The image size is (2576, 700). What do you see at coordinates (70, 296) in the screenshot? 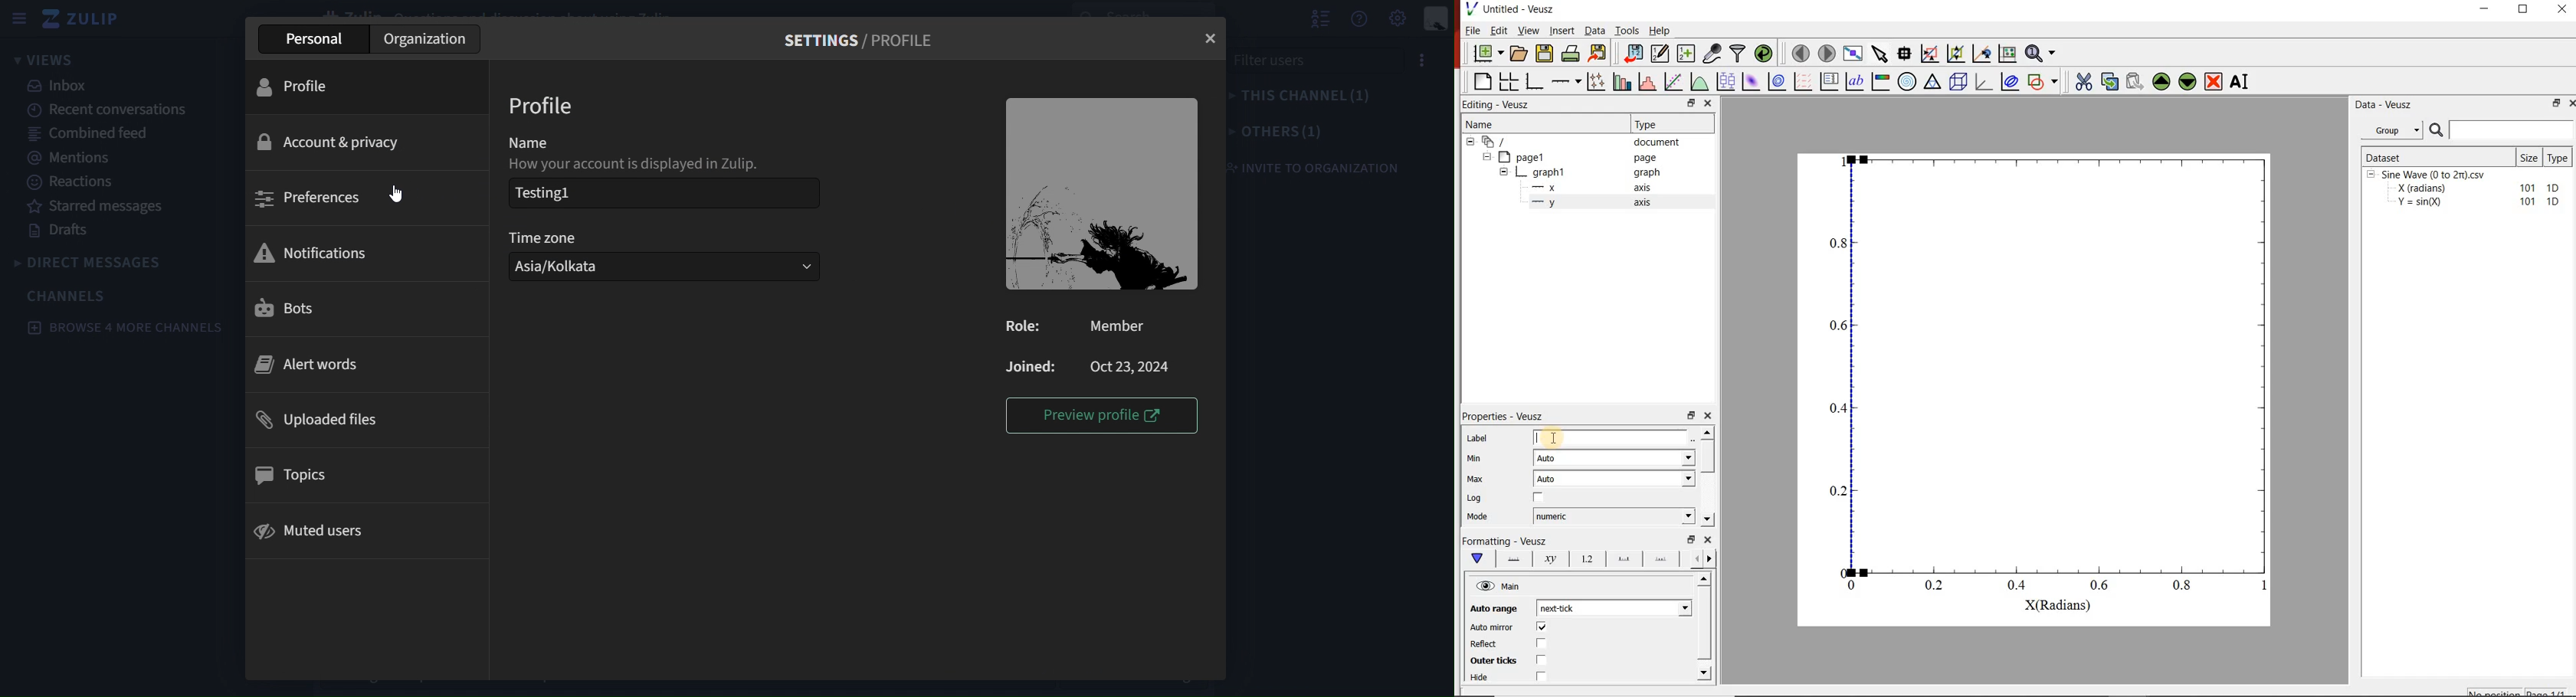
I see `channels` at bounding box center [70, 296].